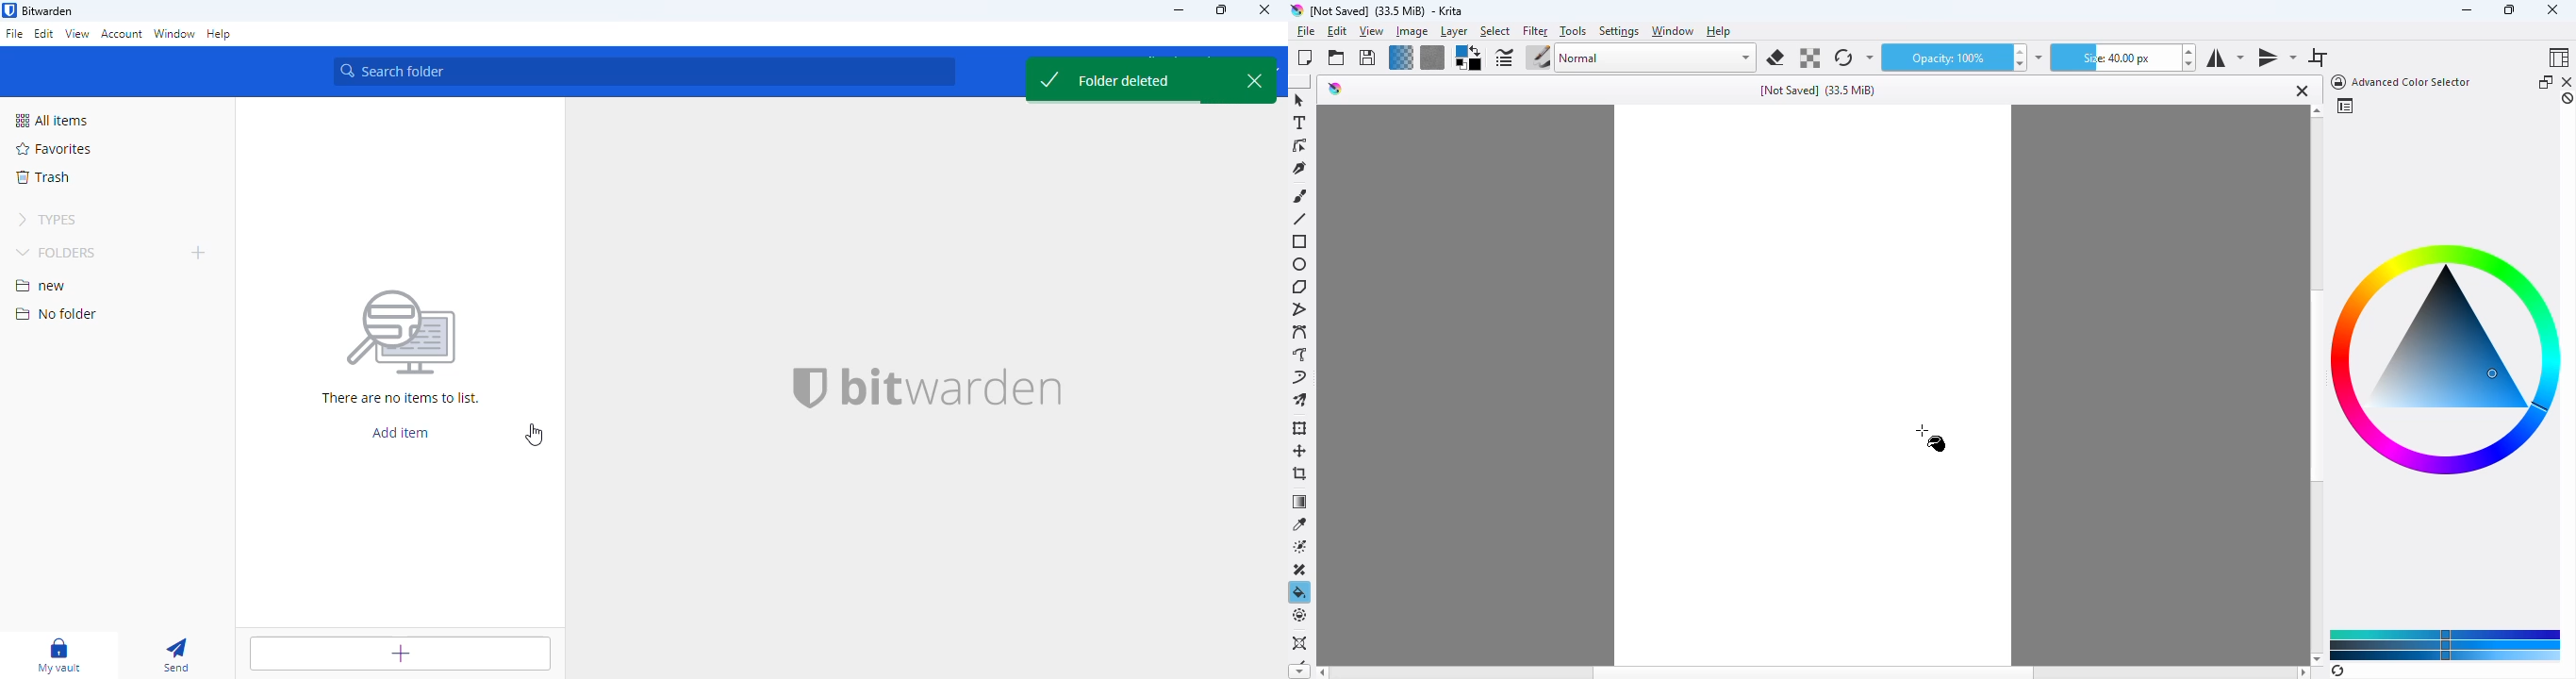 The image size is (2576, 700). I want to click on help, so click(220, 35).